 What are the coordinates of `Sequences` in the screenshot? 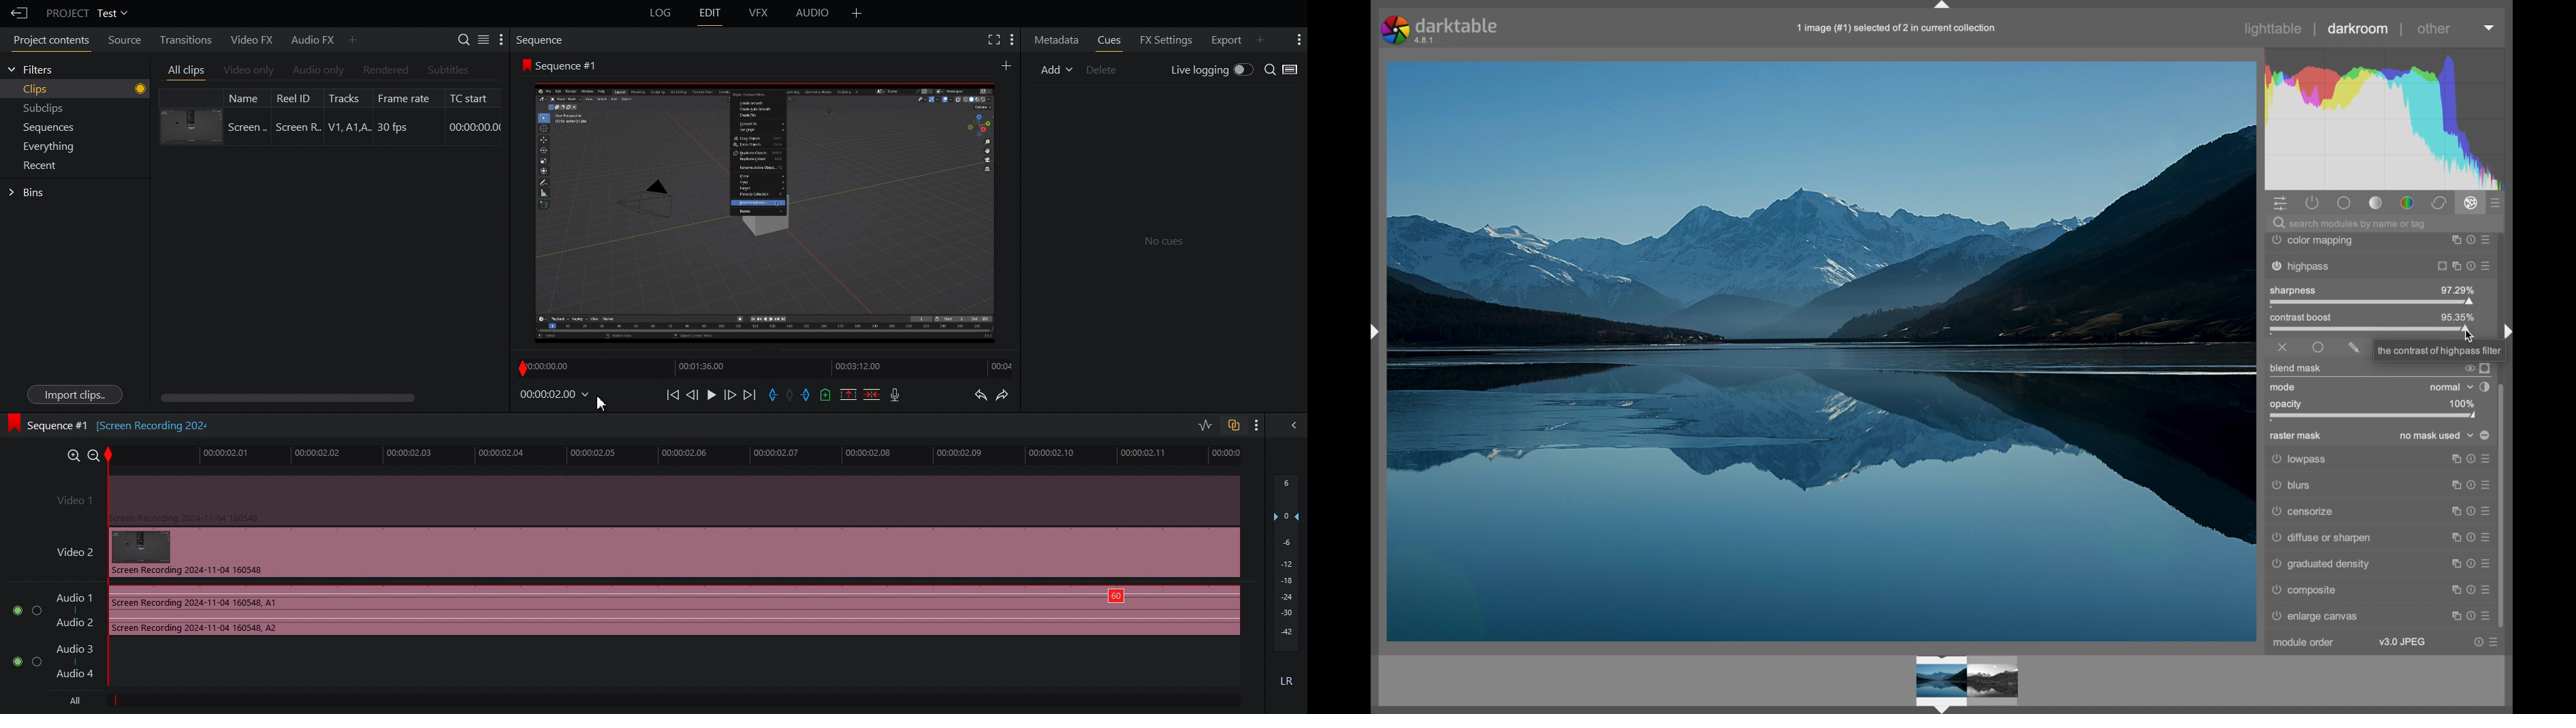 It's located at (49, 128).